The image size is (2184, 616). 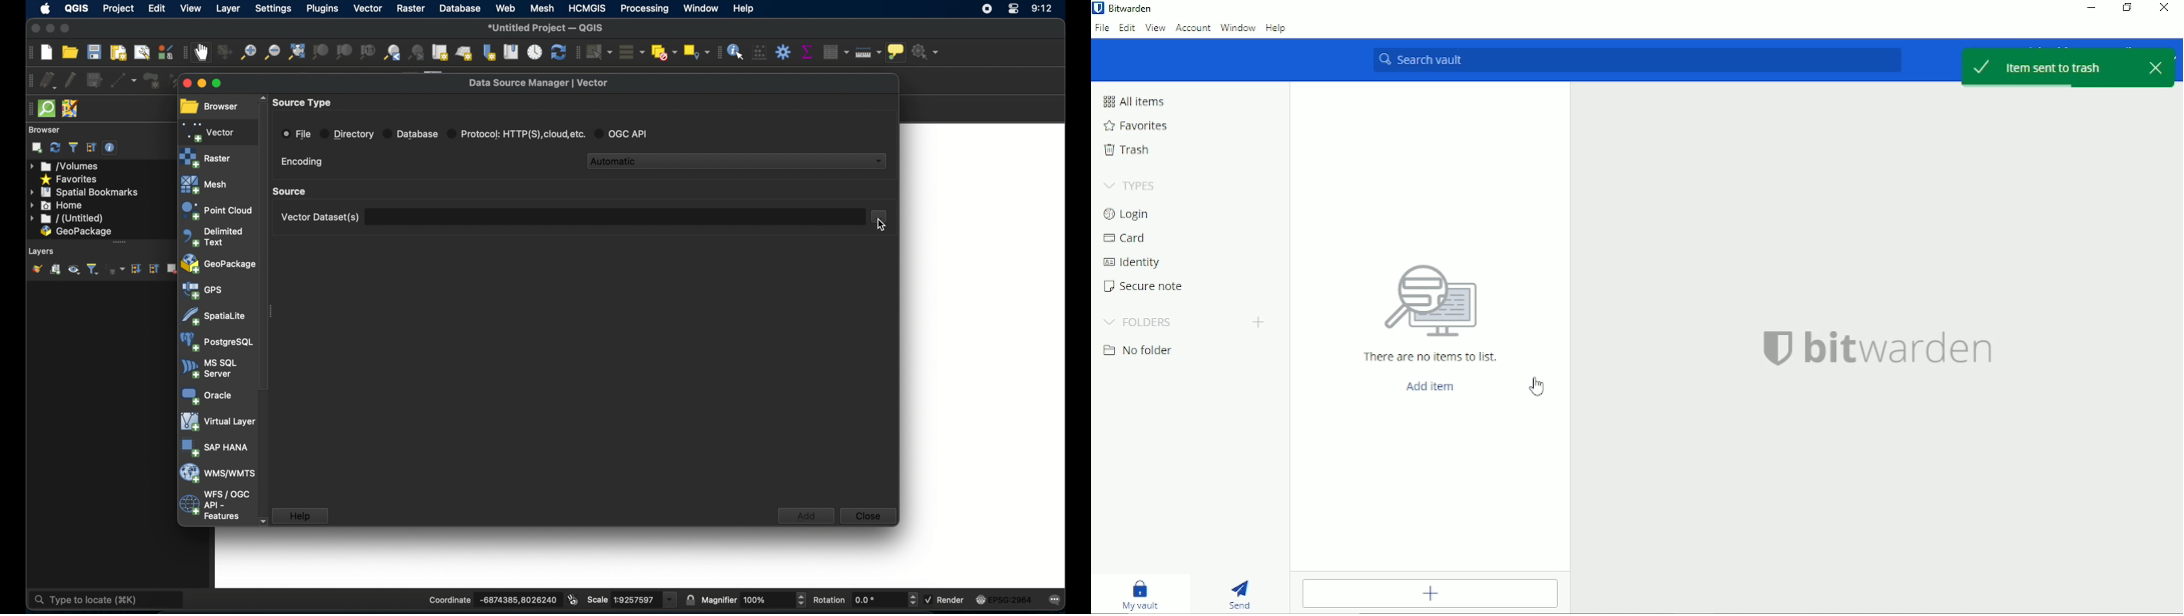 I want to click on attribute toolbar, so click(x=718, y=53).